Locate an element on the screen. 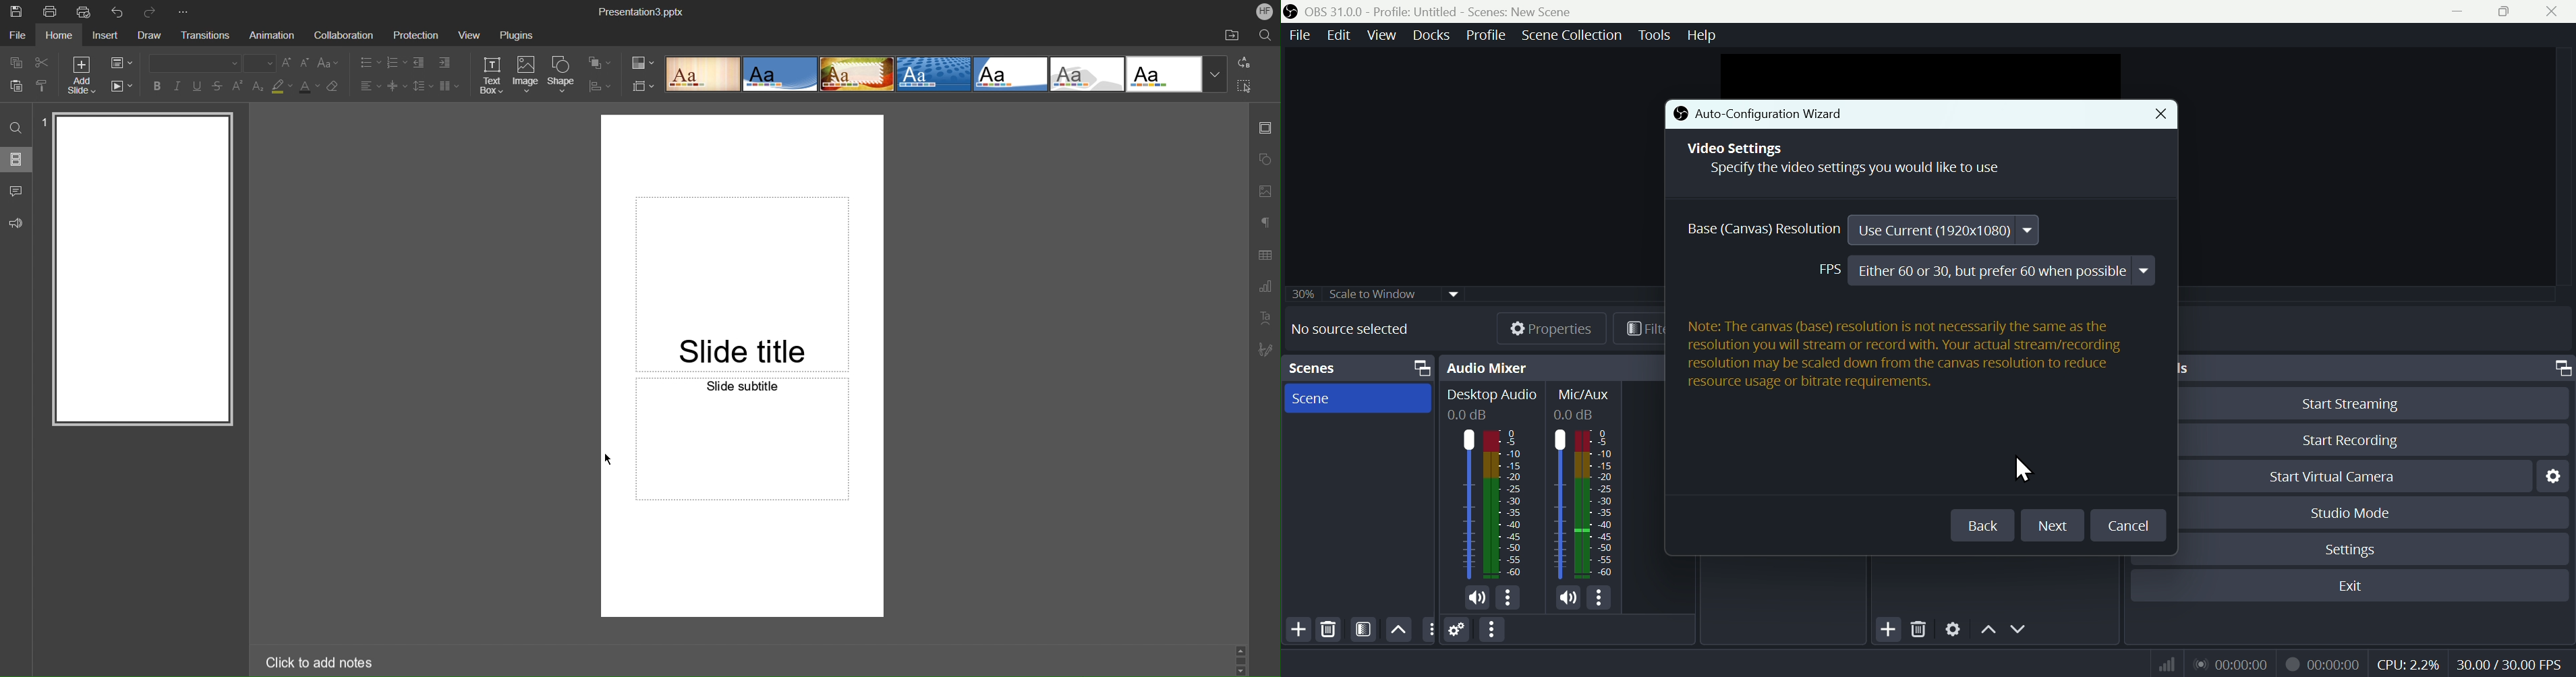  File is located at coordinates (1301, 35).